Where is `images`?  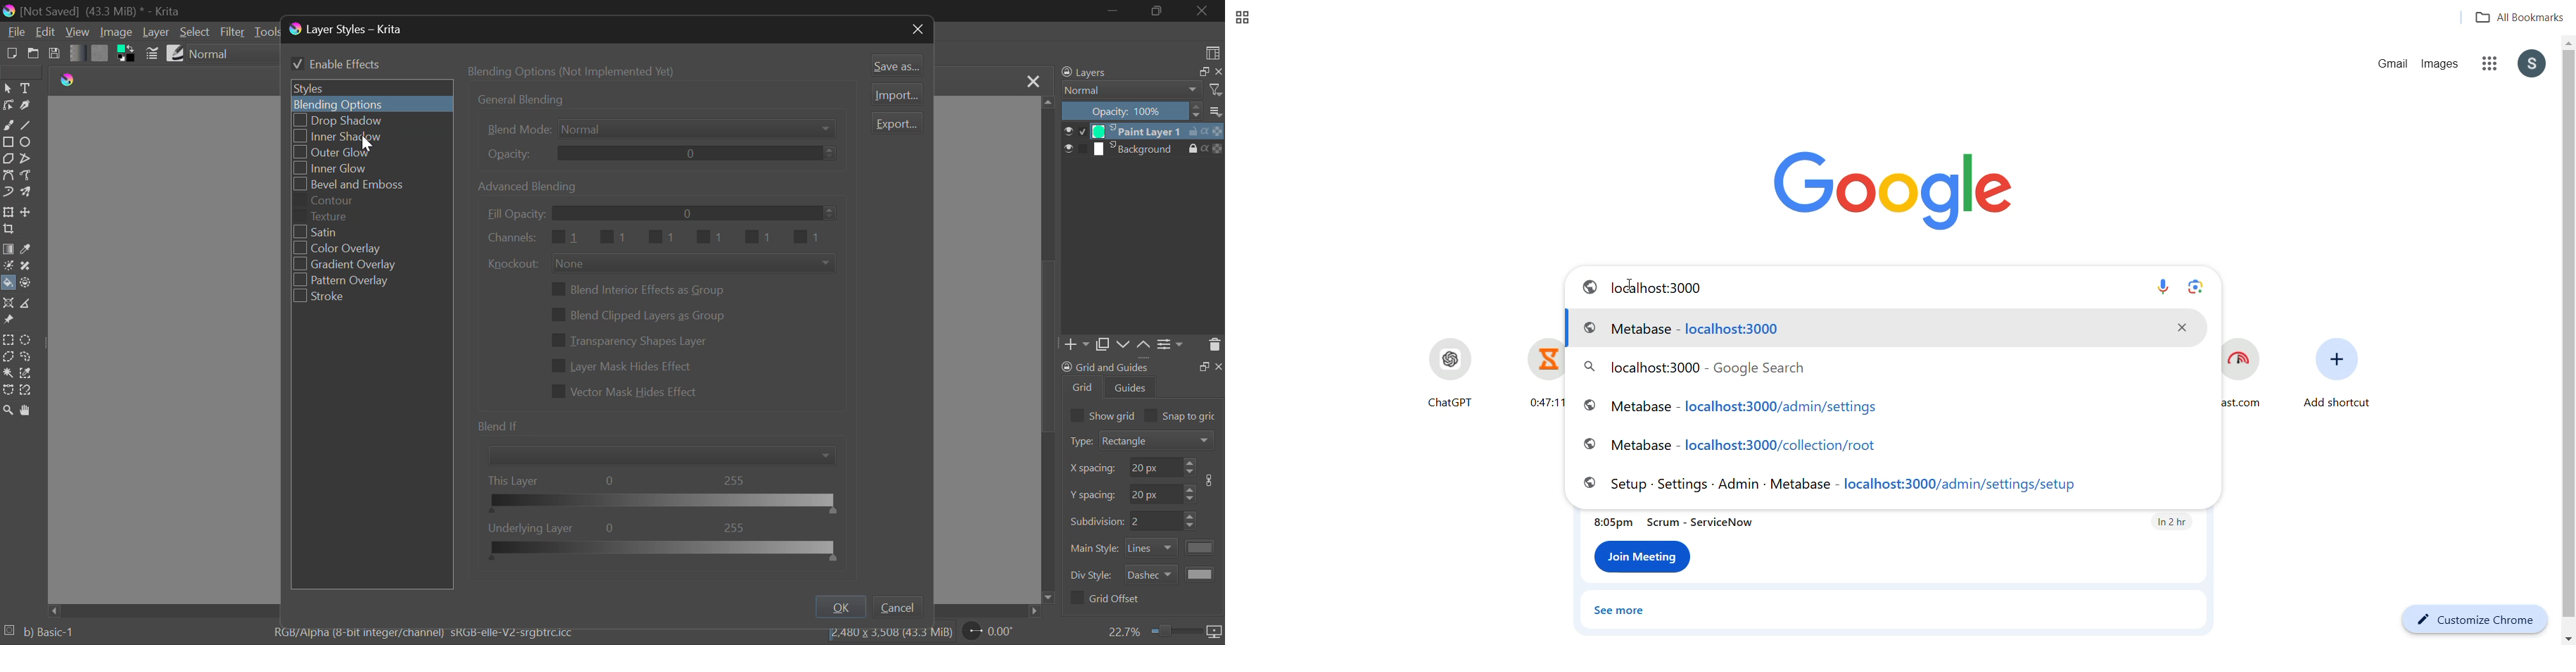 images is located at coordinates (2444, 65).